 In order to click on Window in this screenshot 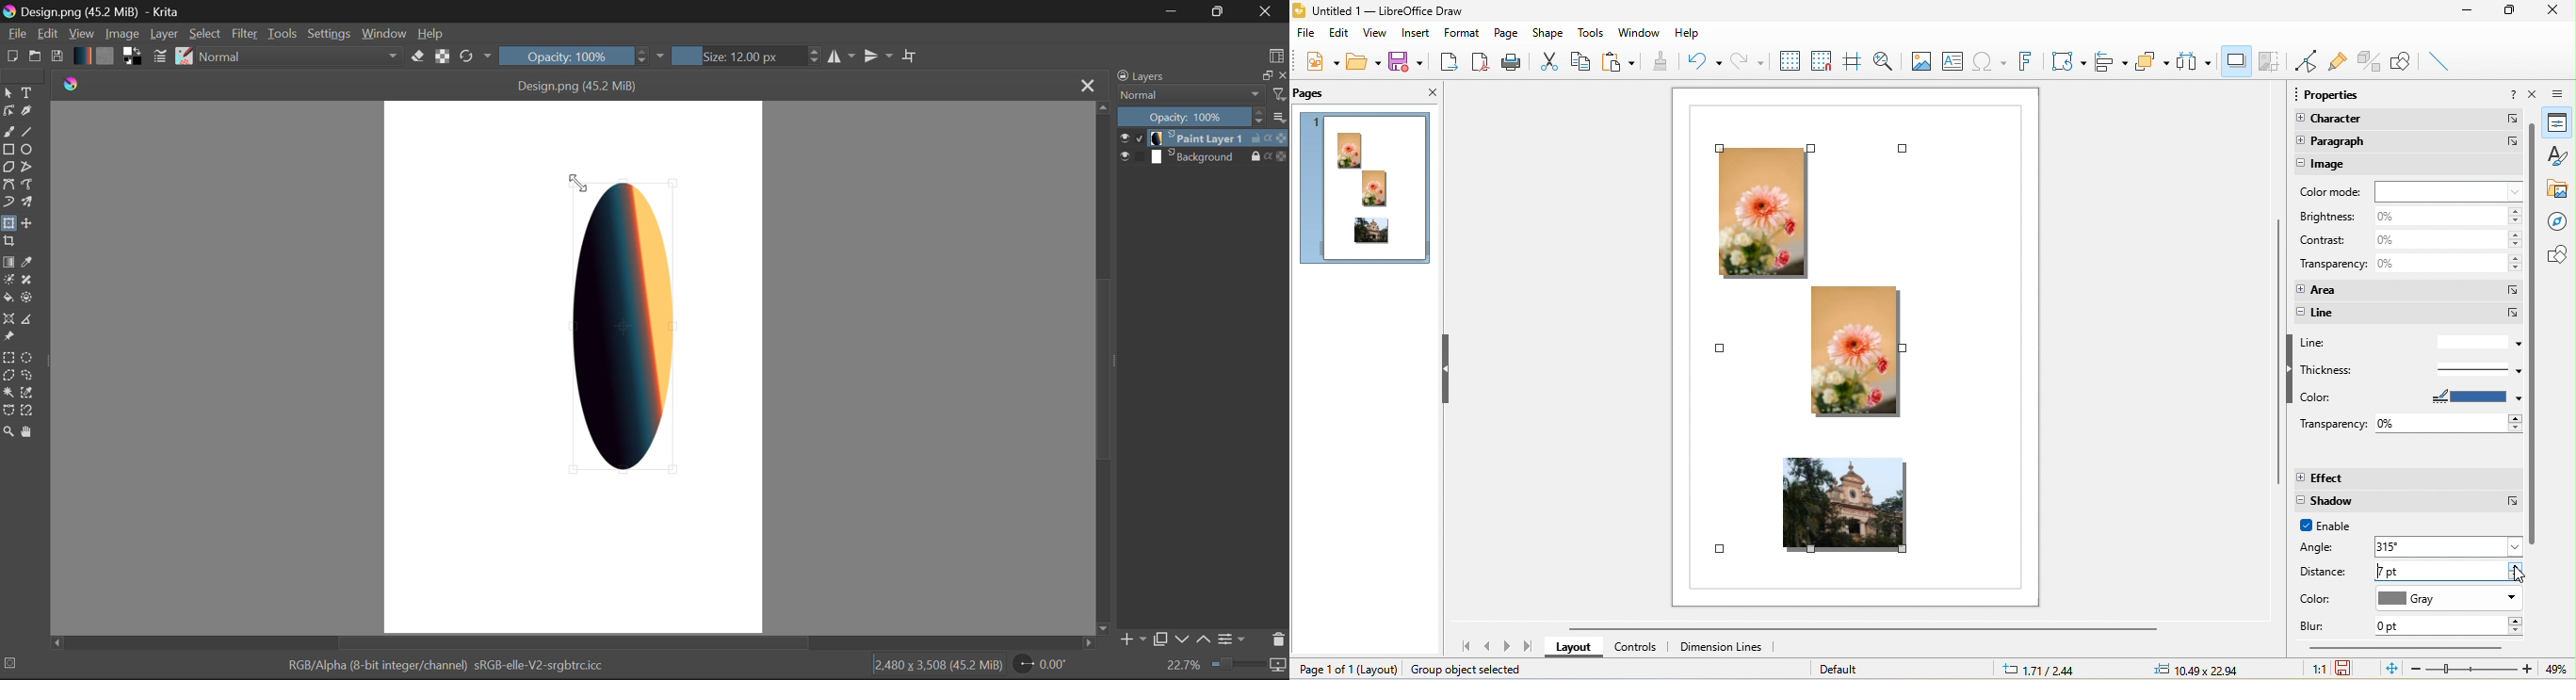, I will do `click(384, 34)`.